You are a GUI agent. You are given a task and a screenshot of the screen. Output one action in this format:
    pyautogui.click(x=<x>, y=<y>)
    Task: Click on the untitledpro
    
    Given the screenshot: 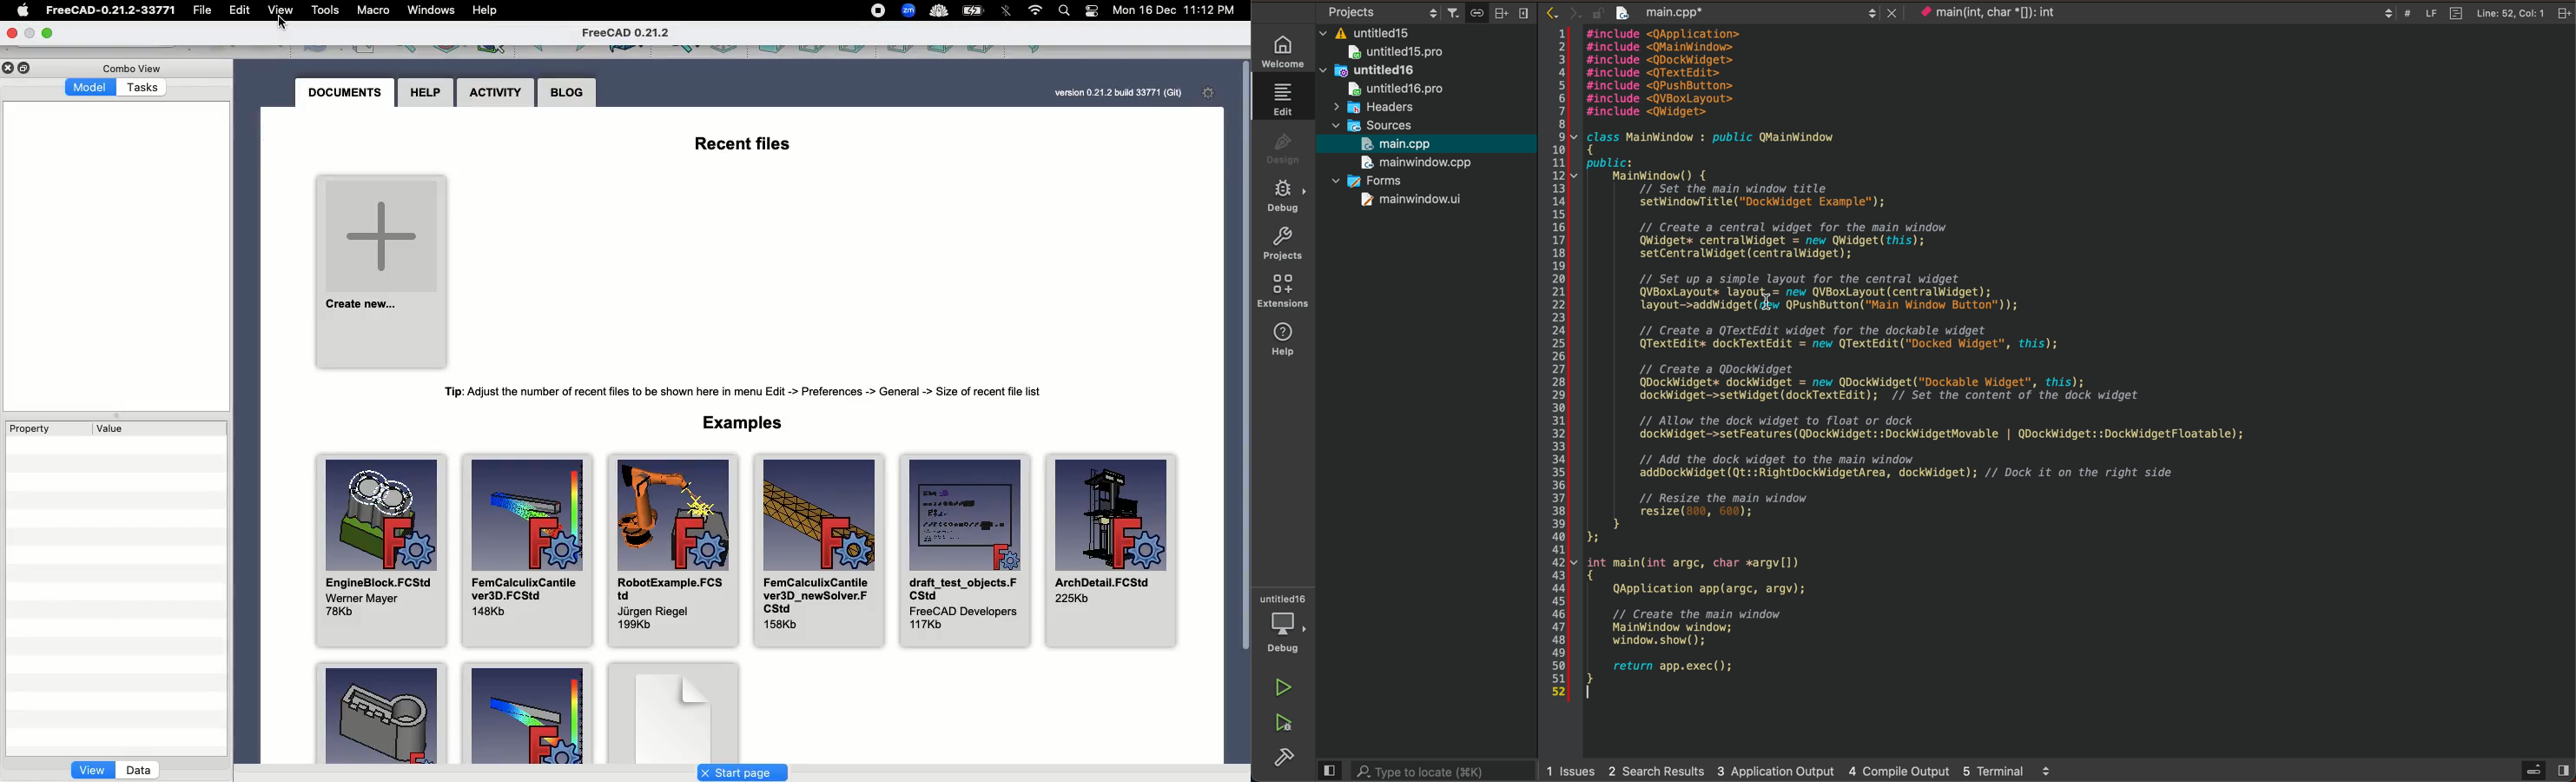 What is the action you would take?
    pyautogui.click(x=1401, y=89)
    